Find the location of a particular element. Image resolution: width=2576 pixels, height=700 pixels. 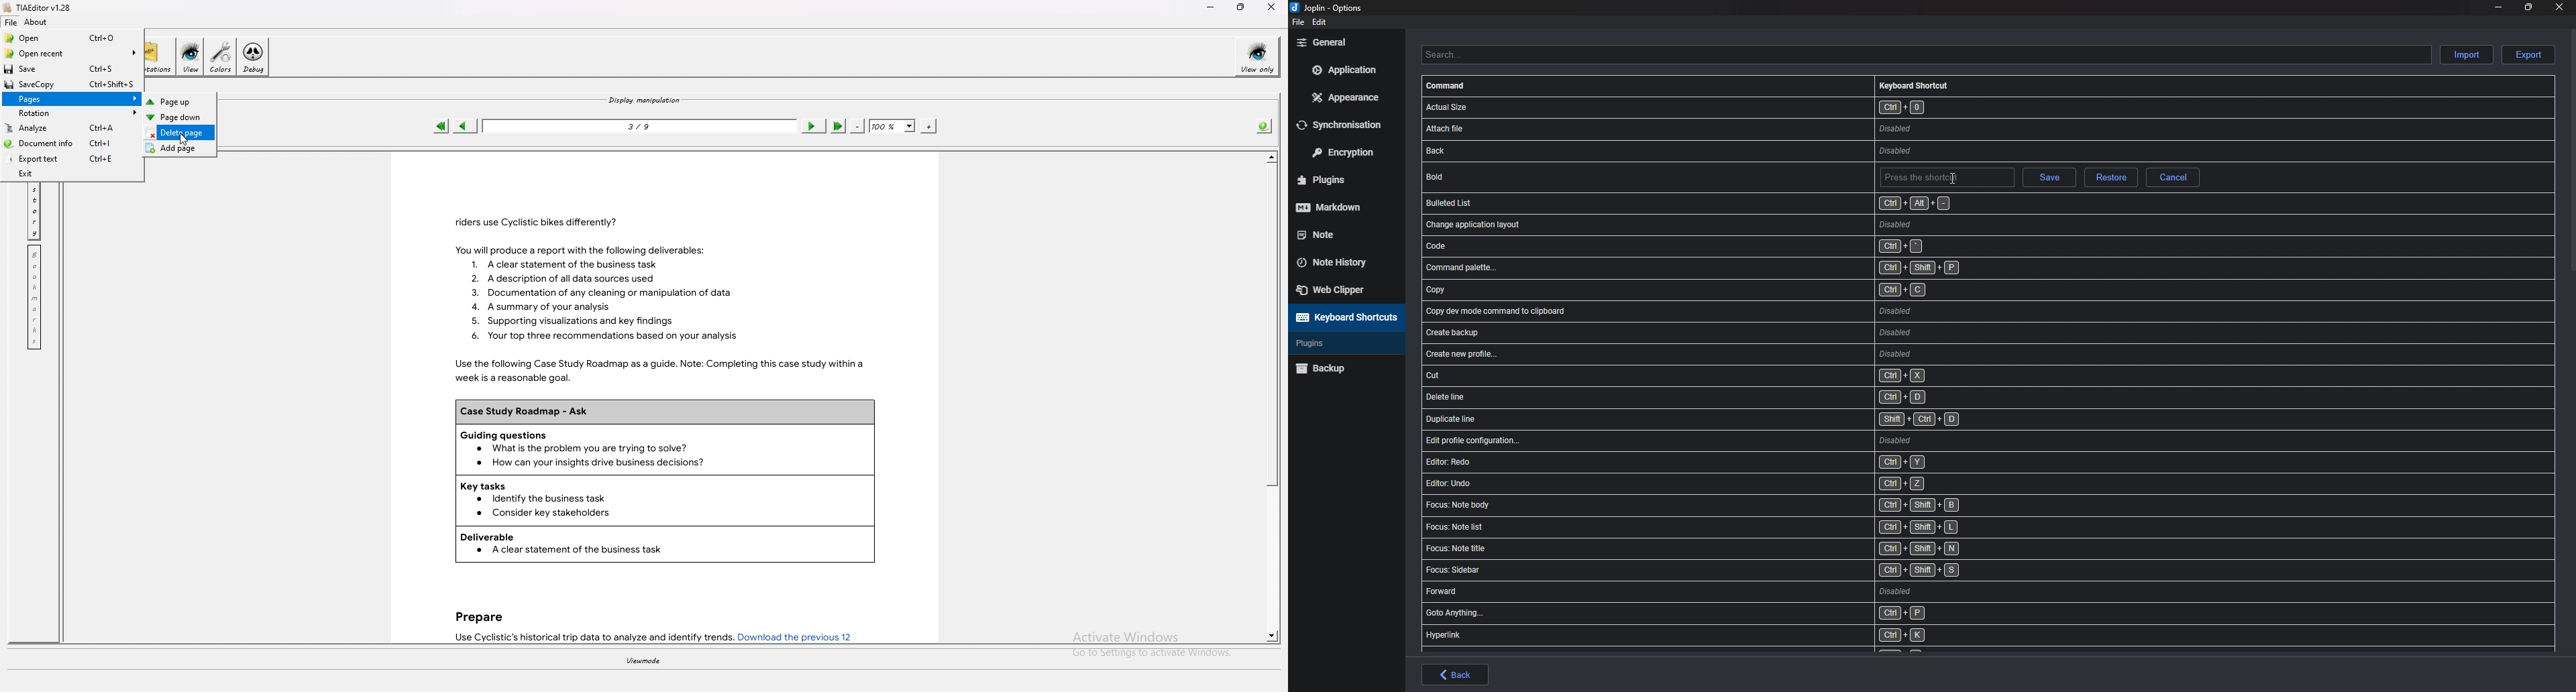

shortcut is located at coordinates (1748, 355).